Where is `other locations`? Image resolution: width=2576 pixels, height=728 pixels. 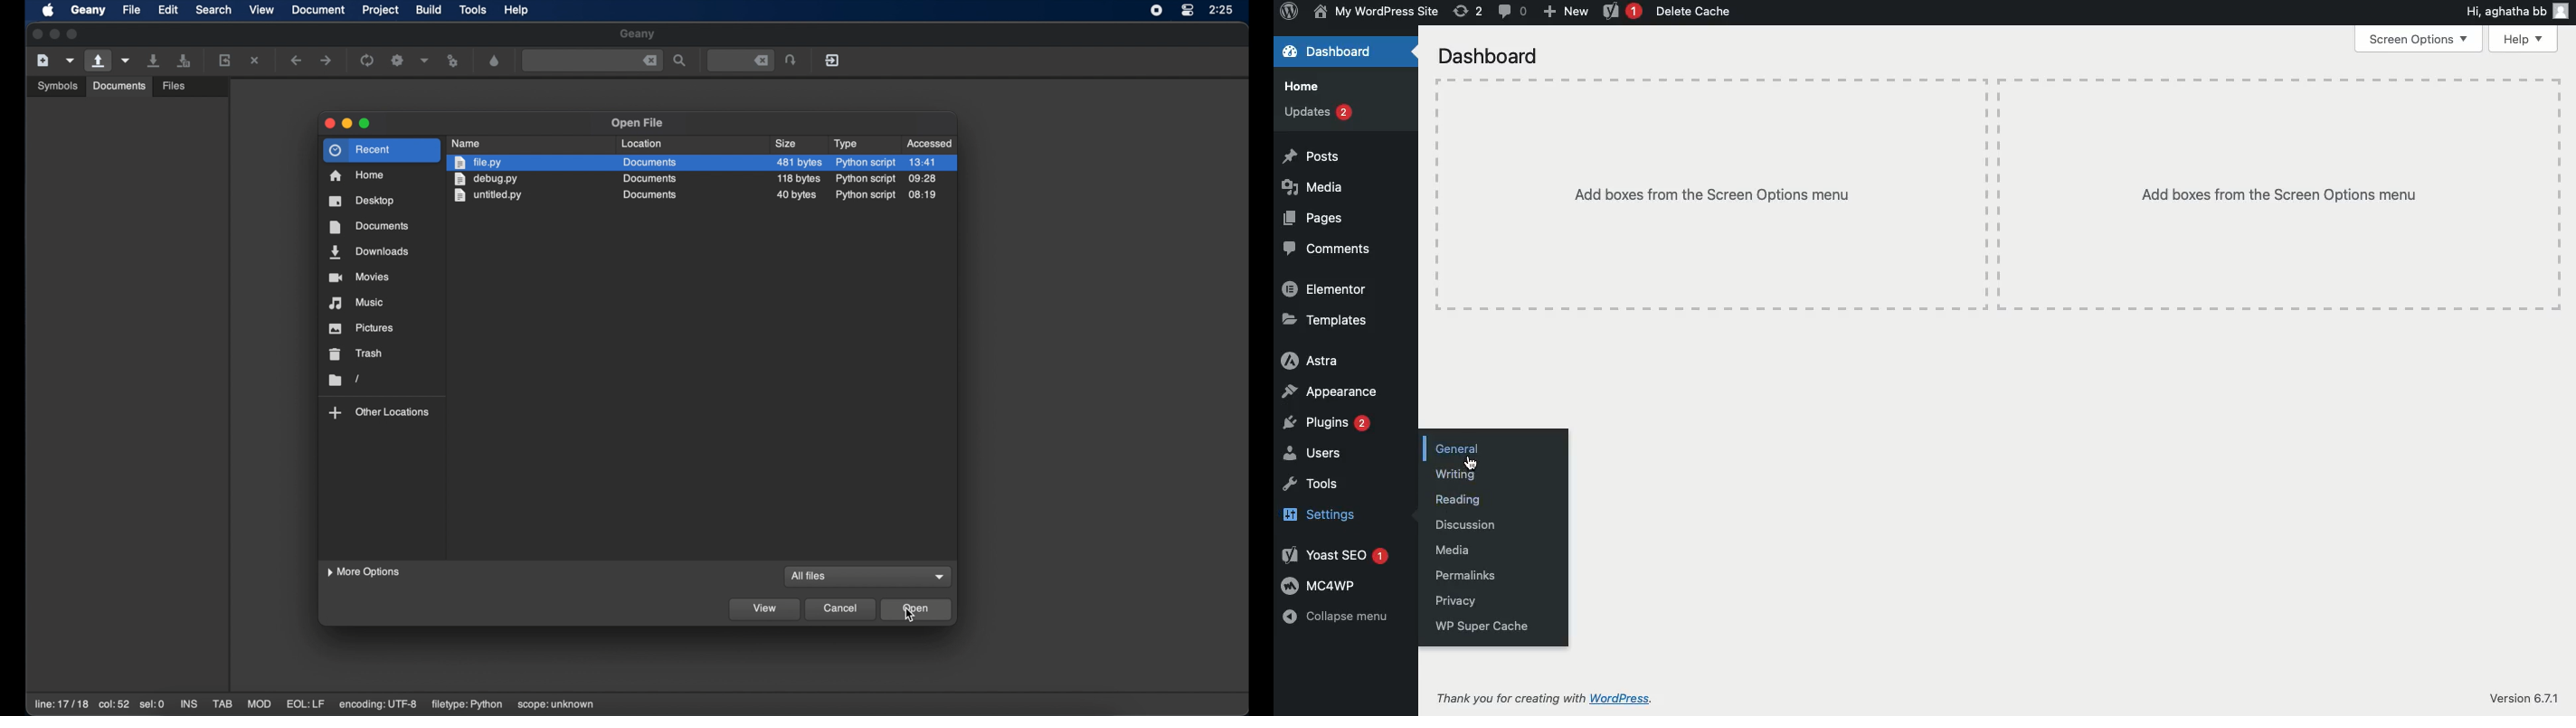 other locations is located at coordinates (379, 413).